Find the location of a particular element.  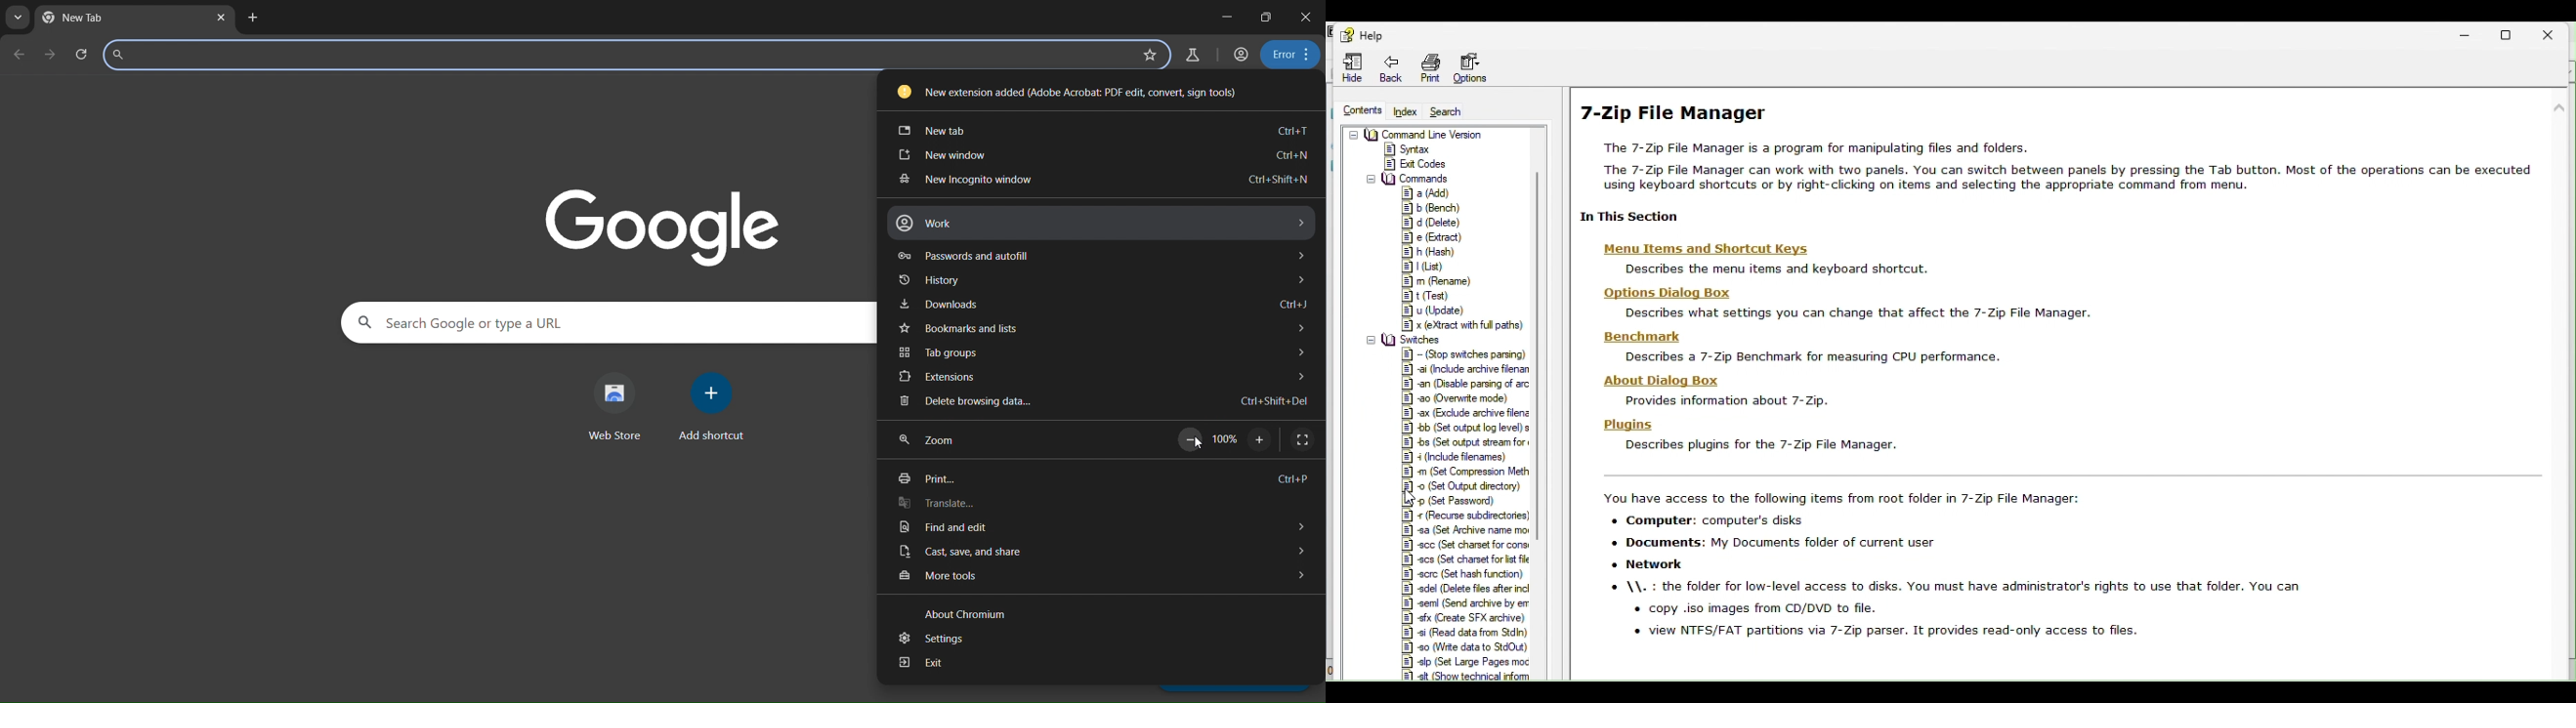

go forward one page is located at coordinates (51, 52).